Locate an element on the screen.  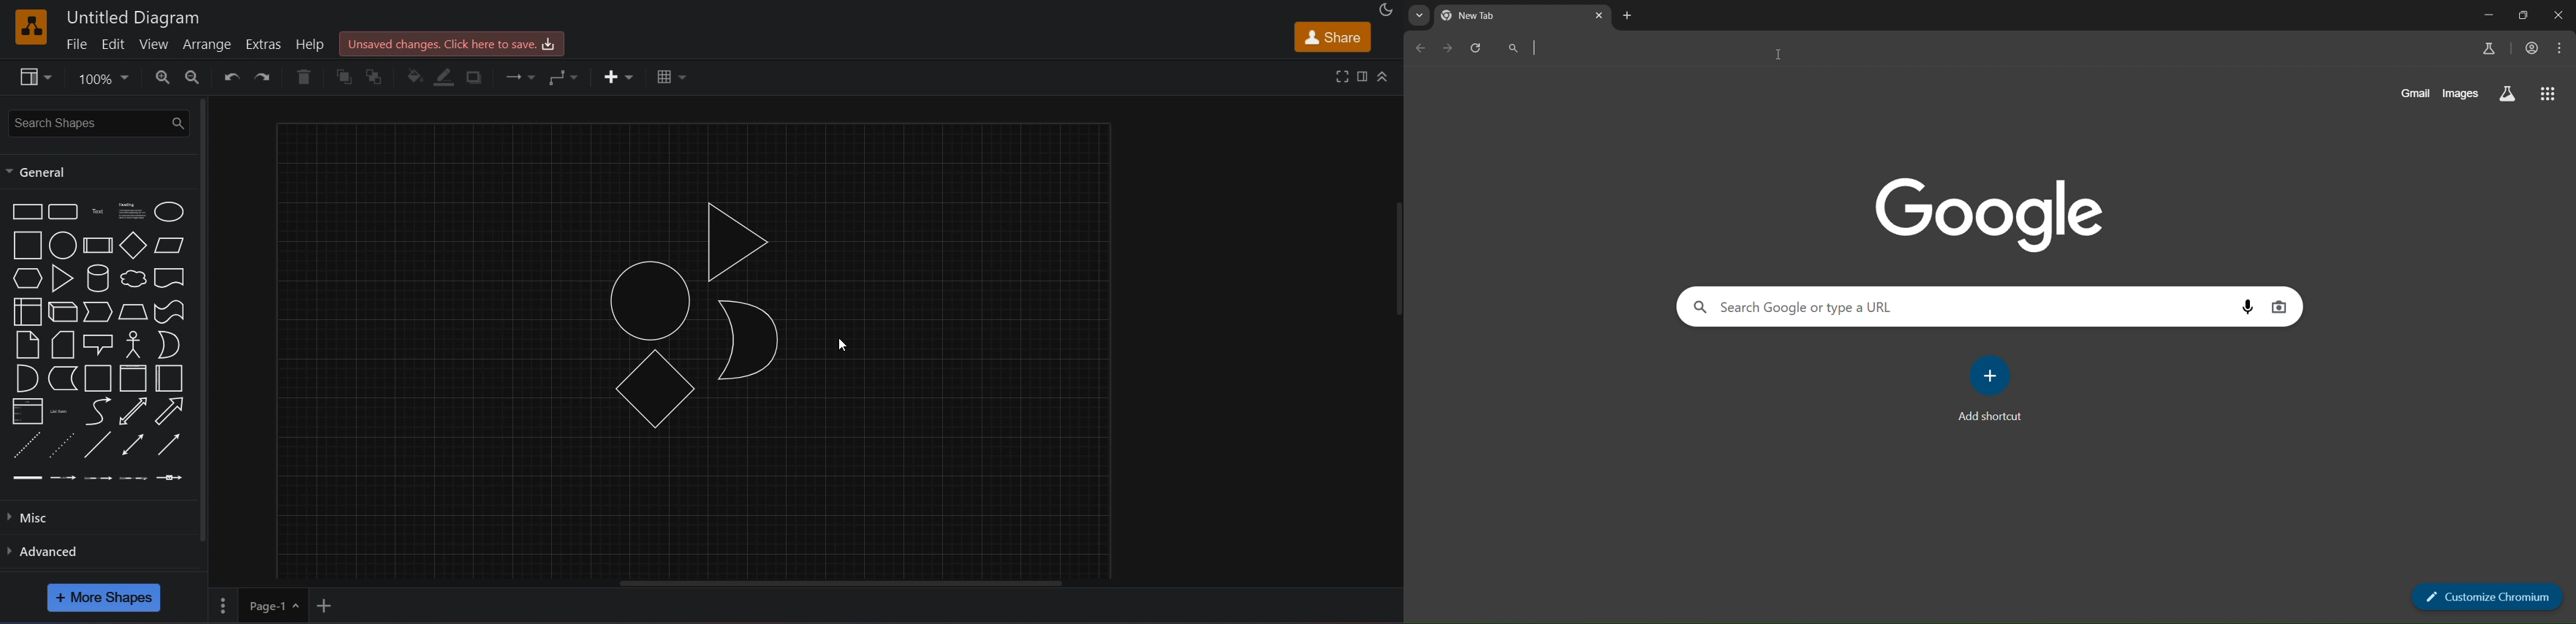
table is located at coordinates (669, 76).